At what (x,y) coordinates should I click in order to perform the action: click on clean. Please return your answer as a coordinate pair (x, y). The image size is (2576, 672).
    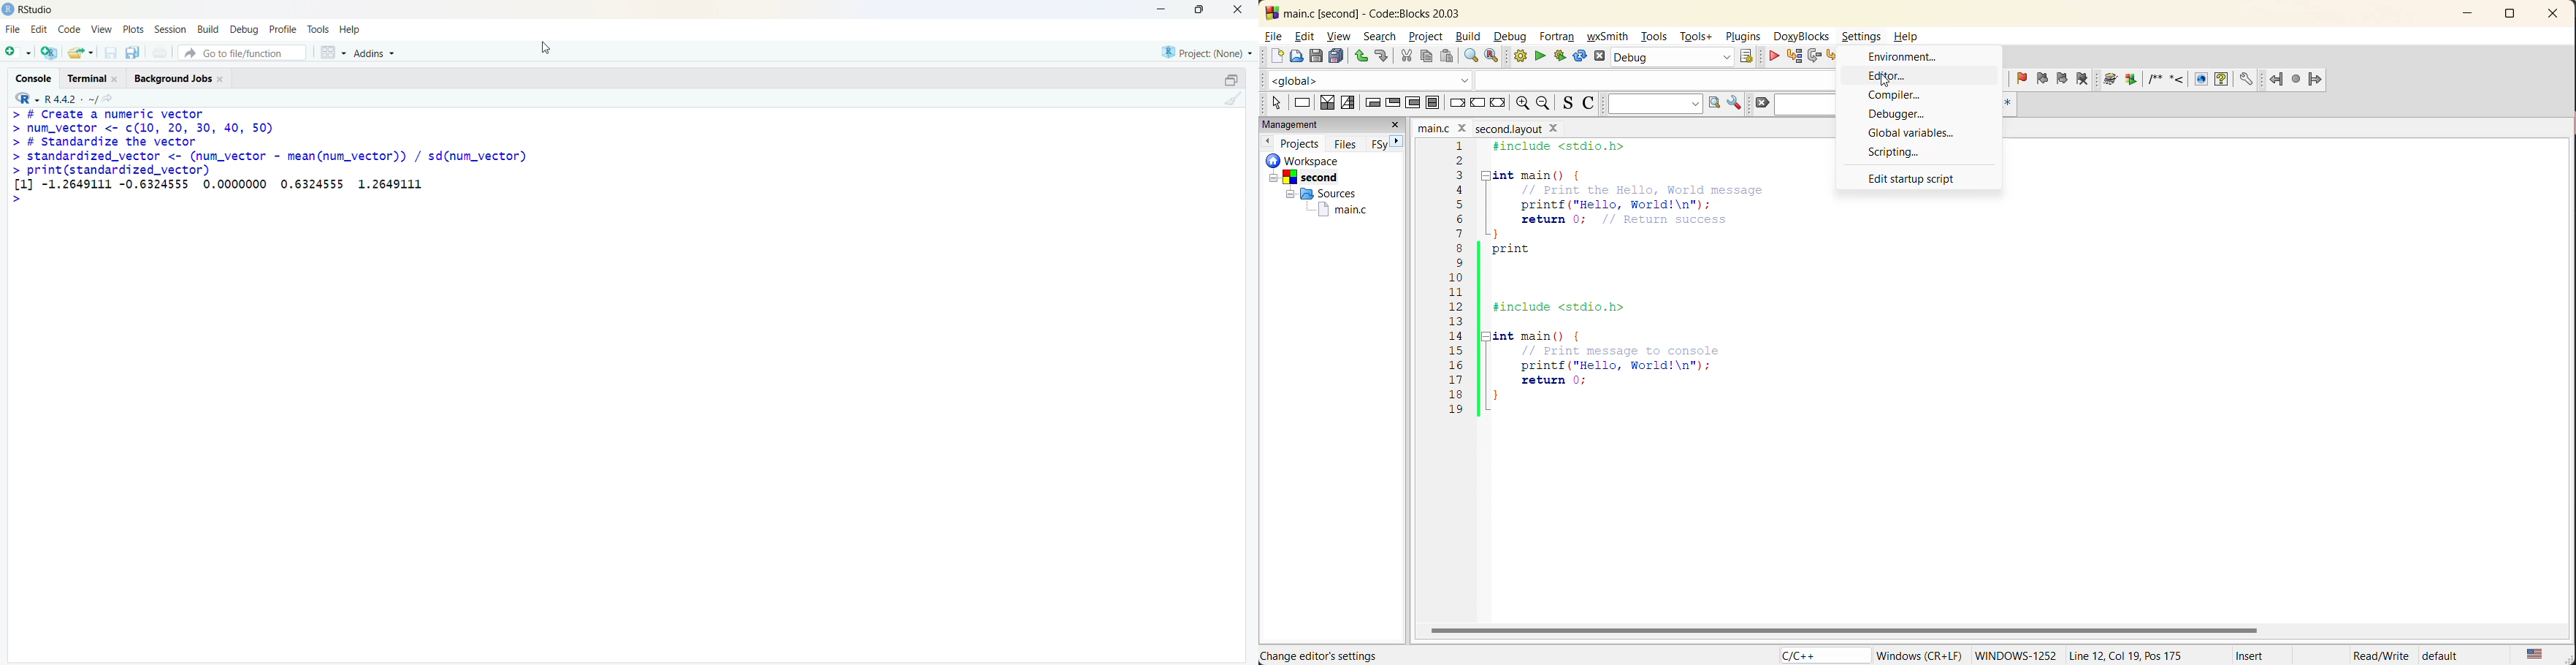
    Looking at the image, I should click on (1234, 98).